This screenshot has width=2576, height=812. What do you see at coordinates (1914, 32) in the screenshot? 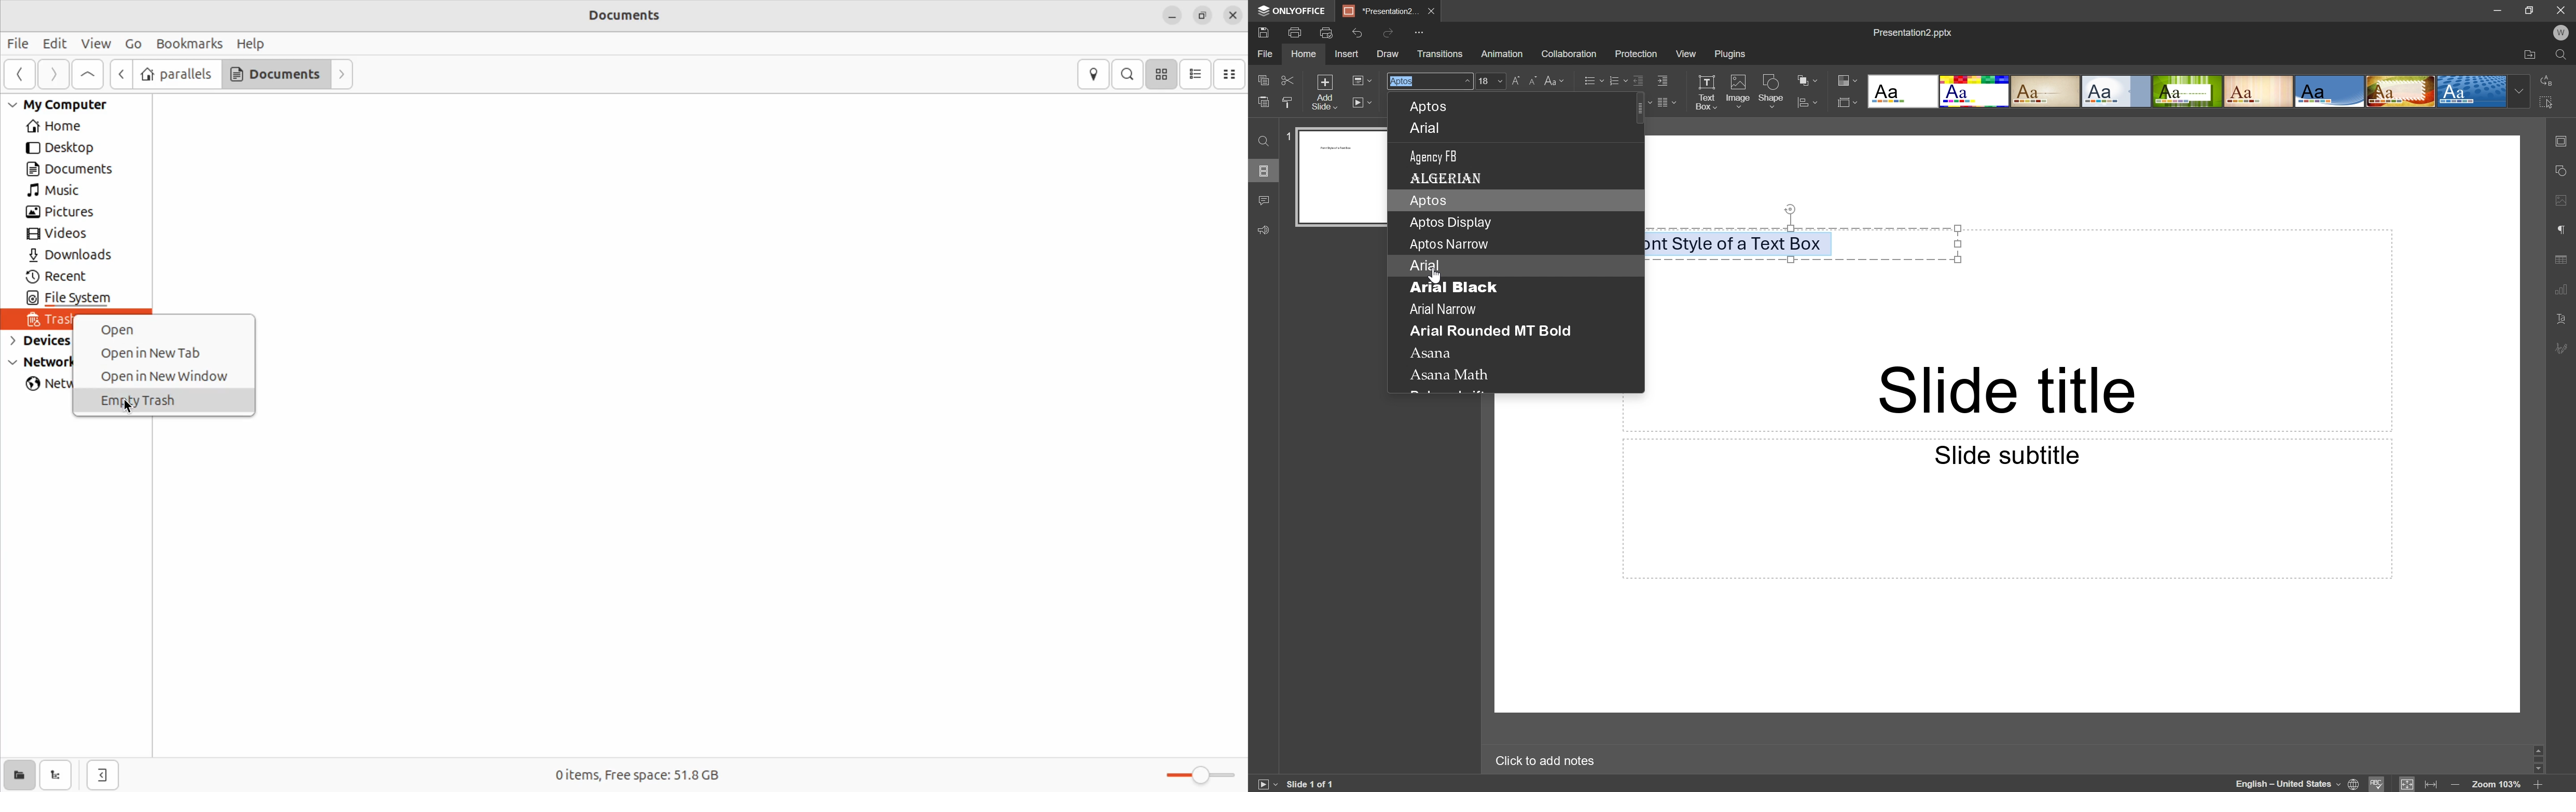
I see `Presentation2.pptx` at bounding box center [1914, 32].